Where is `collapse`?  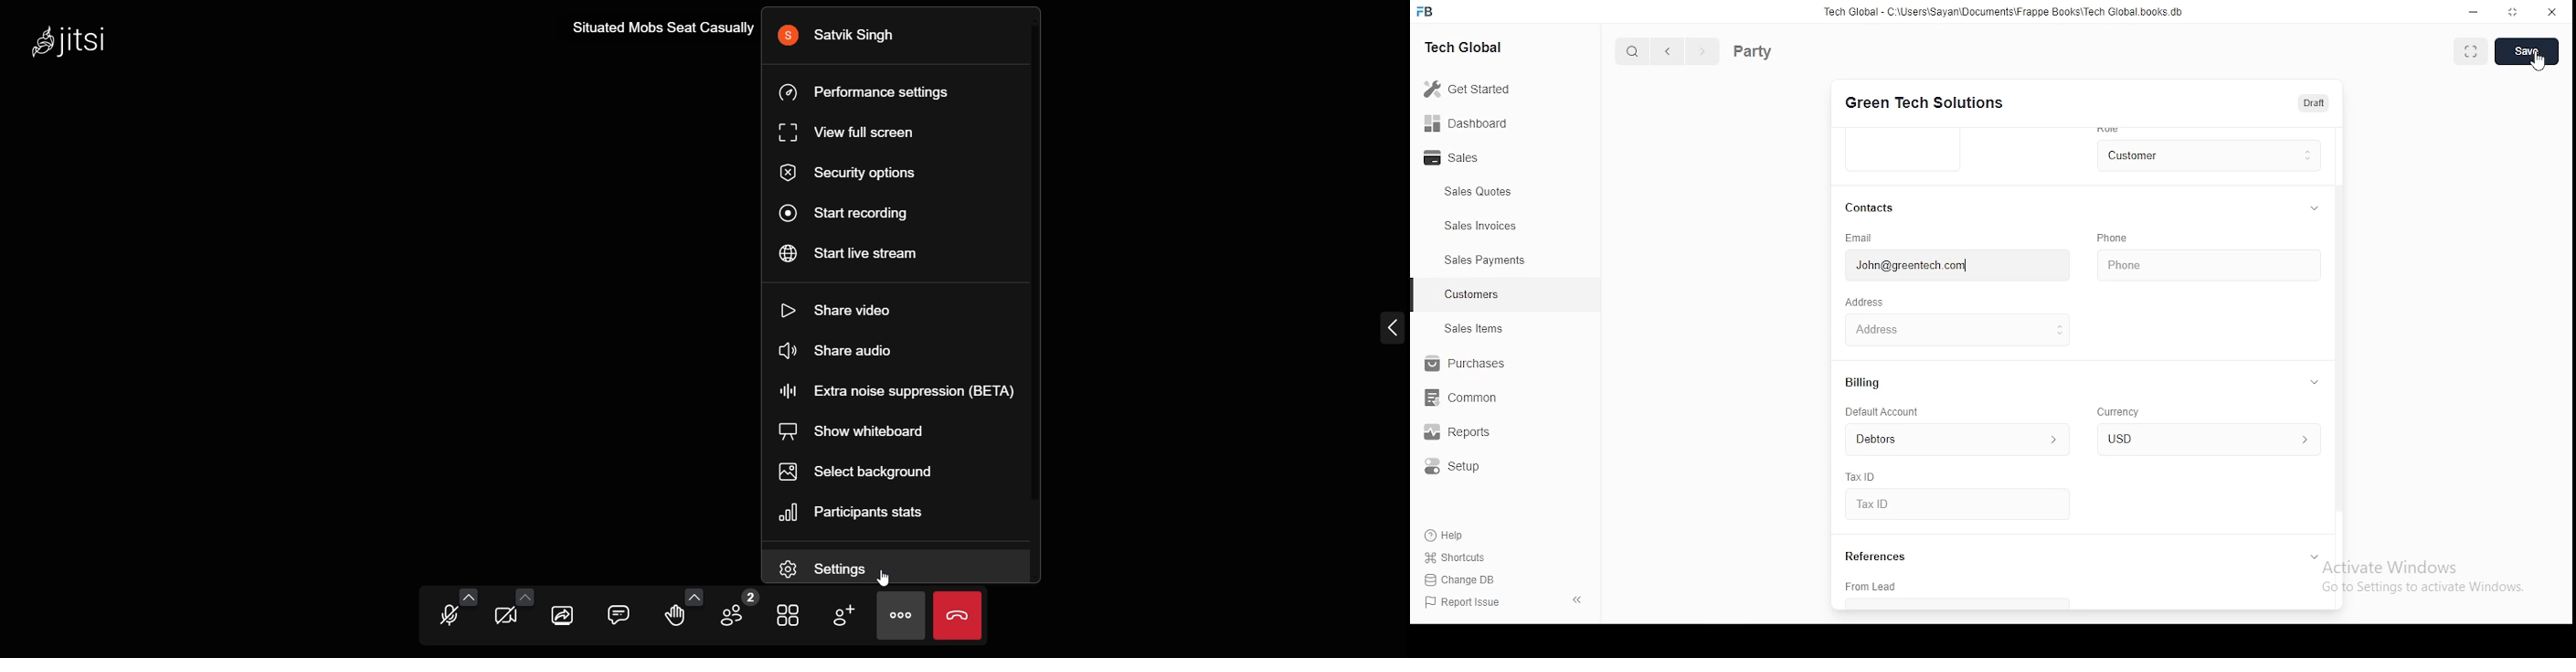
collapse is located at coordinates (2318, 559).